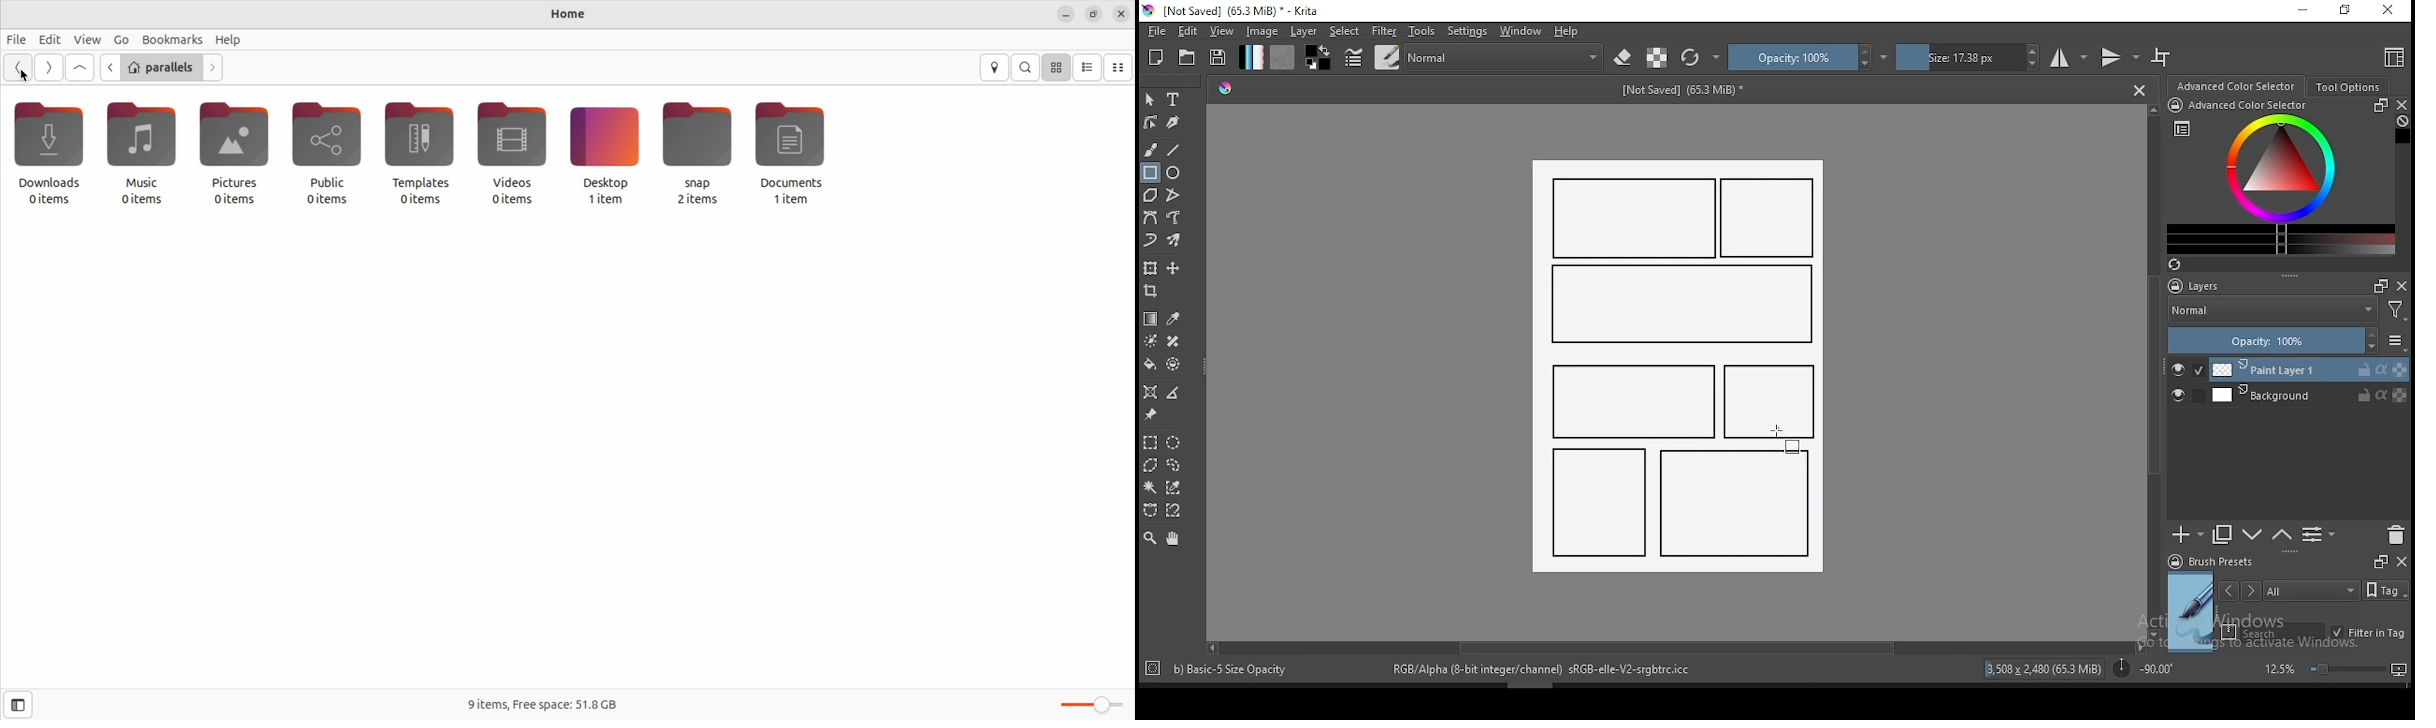  Describe the element at coordinates (1153, 293) in the screenshot. I see `crop tool` at that location.